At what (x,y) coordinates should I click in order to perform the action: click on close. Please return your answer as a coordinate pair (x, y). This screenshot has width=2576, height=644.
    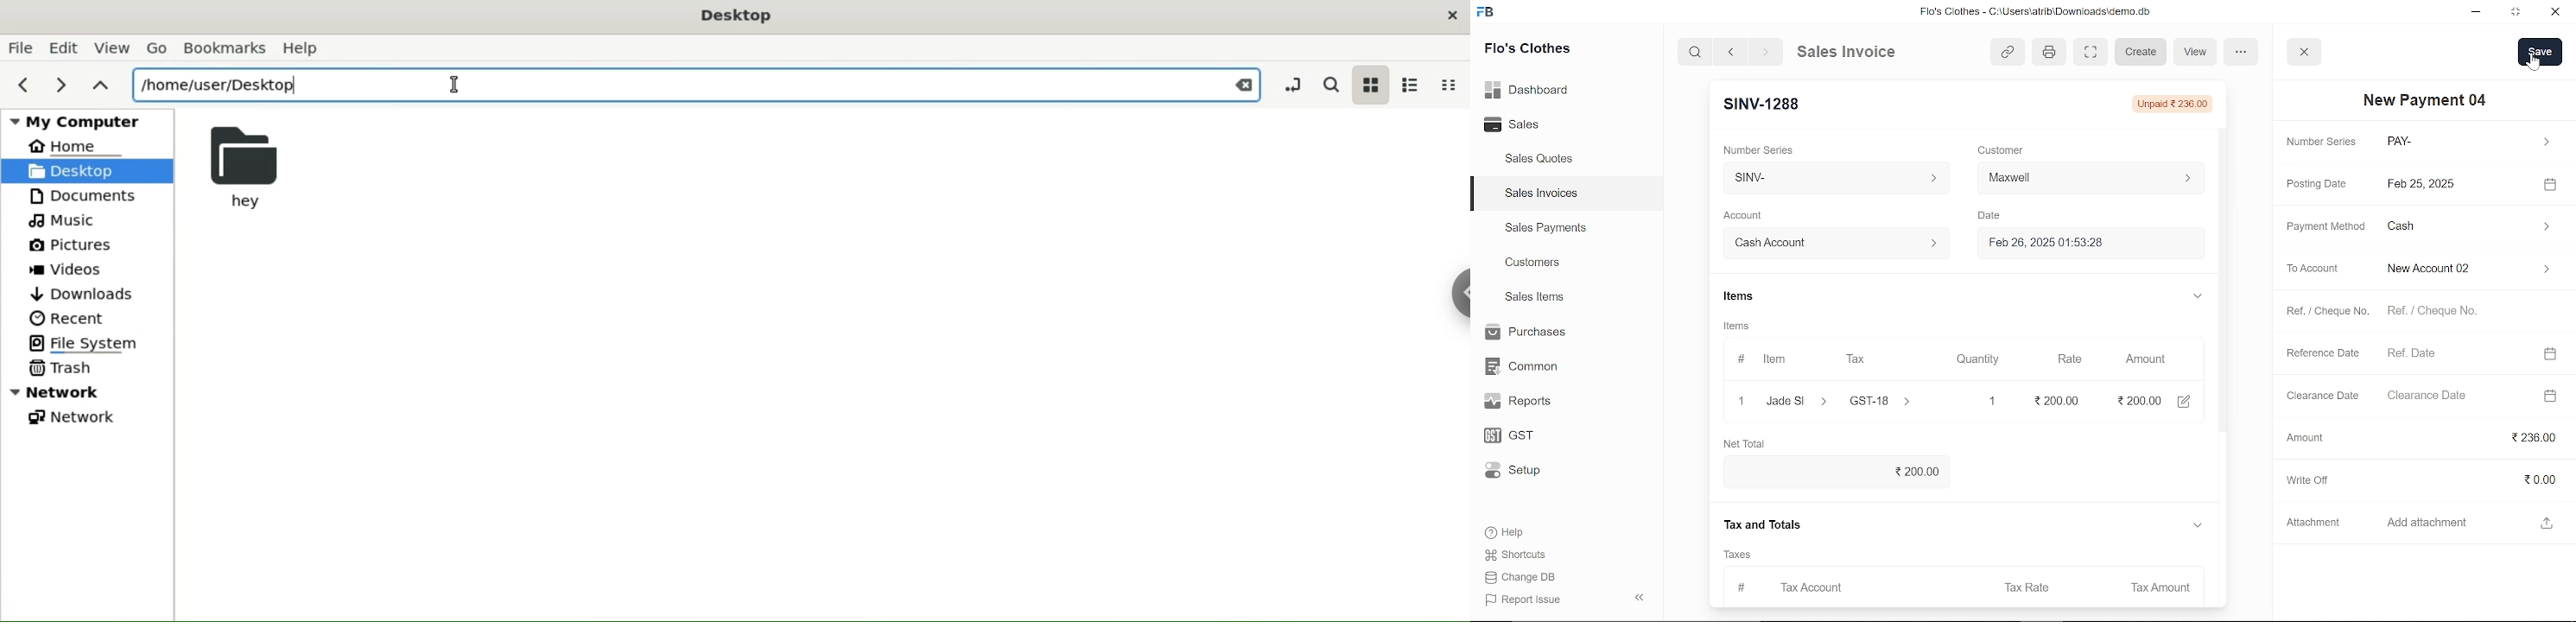
    Looking at the image, I should click on (2554, 13).